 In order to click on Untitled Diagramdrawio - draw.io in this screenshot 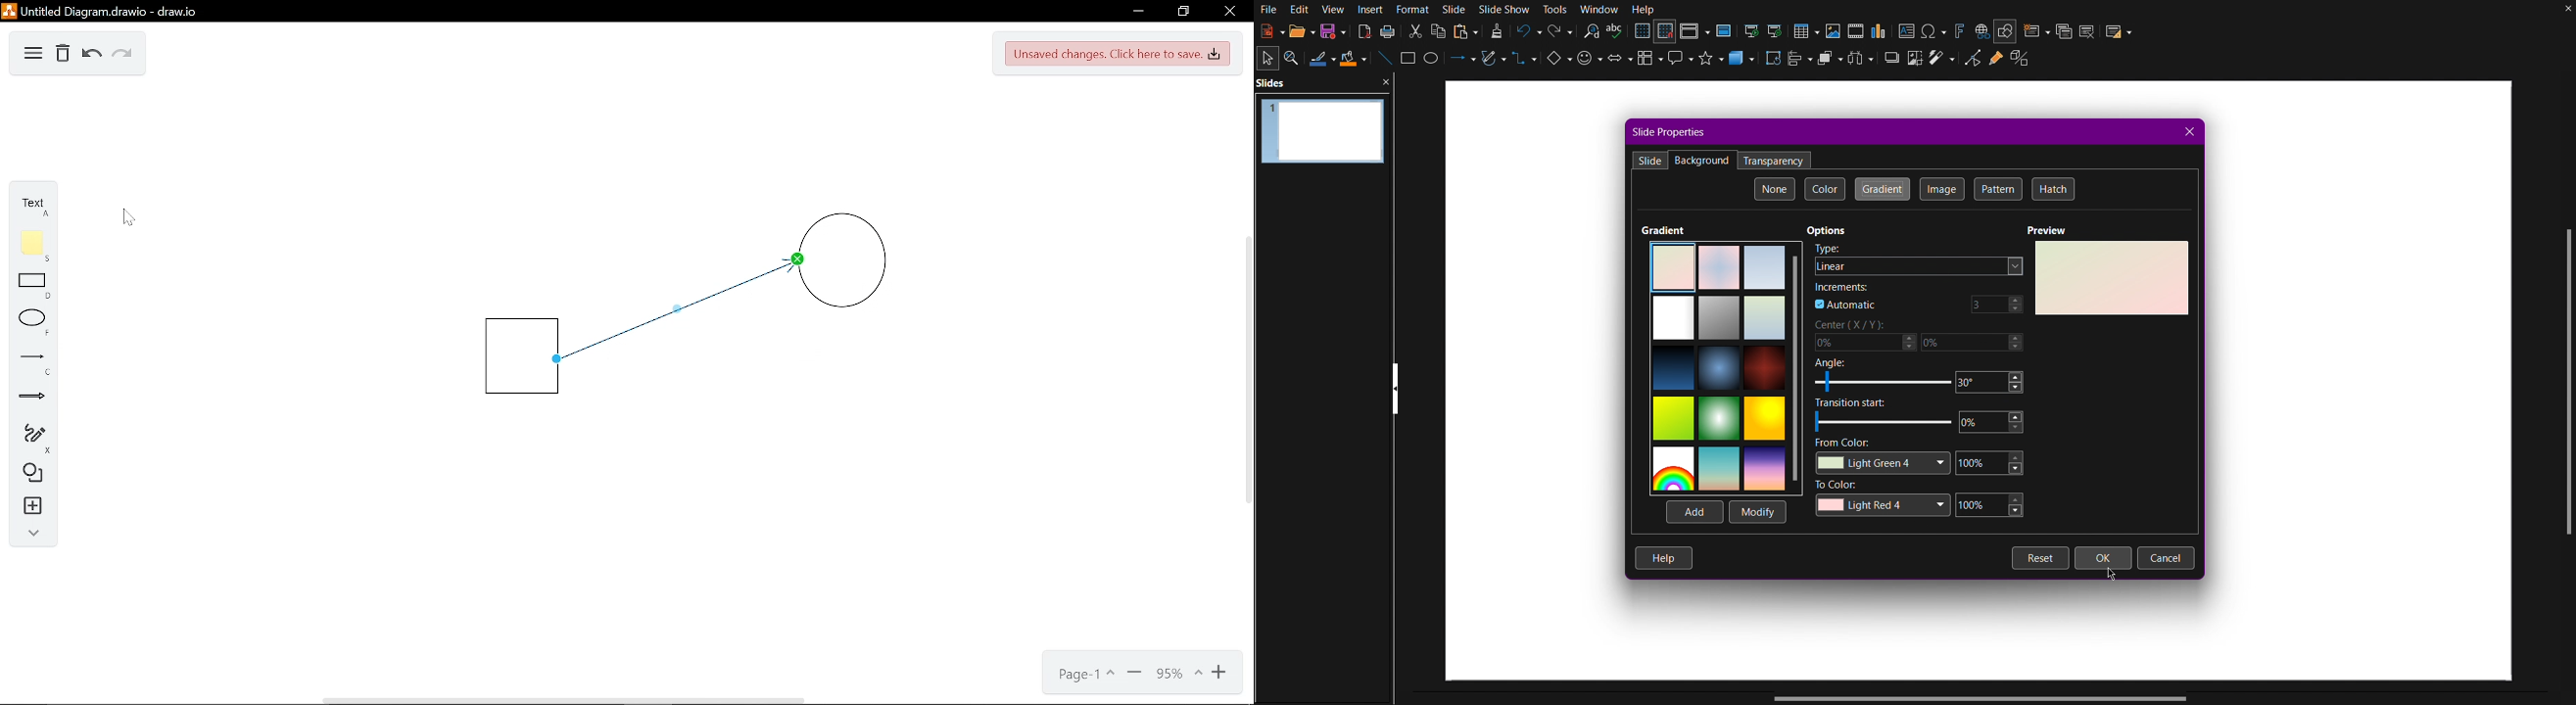, I will do `click(102, 11)`.